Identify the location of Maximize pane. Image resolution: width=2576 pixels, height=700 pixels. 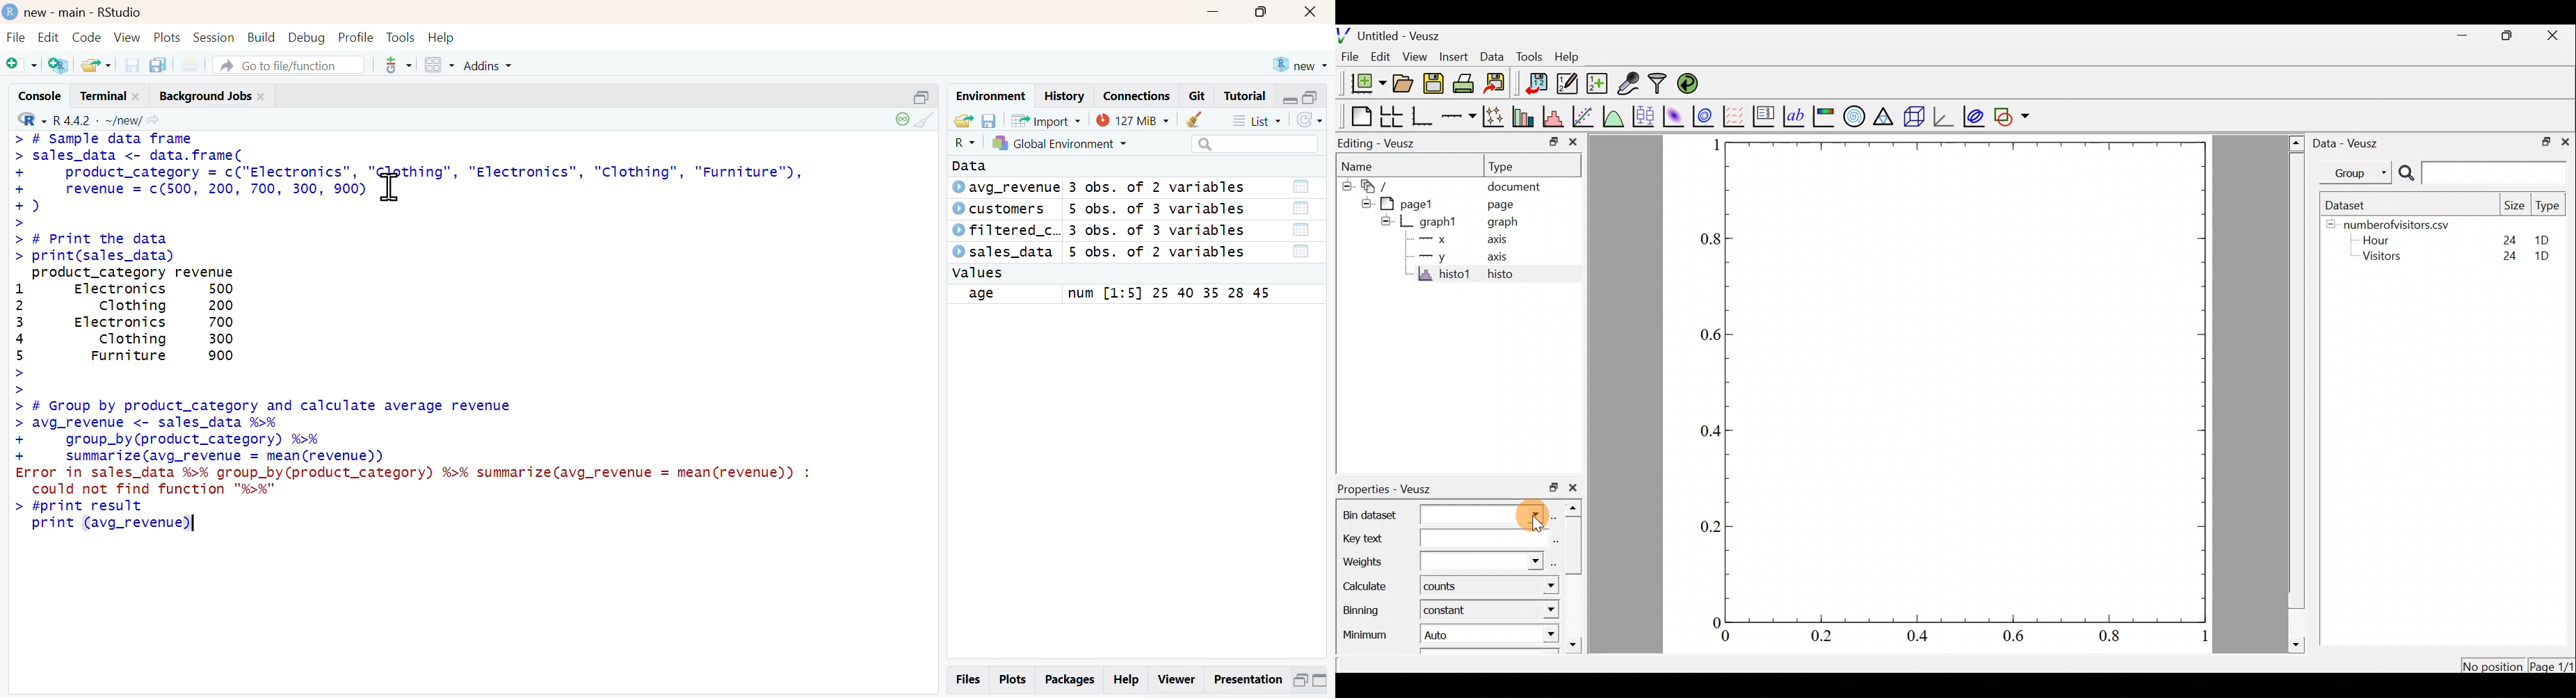
(1320, 682).